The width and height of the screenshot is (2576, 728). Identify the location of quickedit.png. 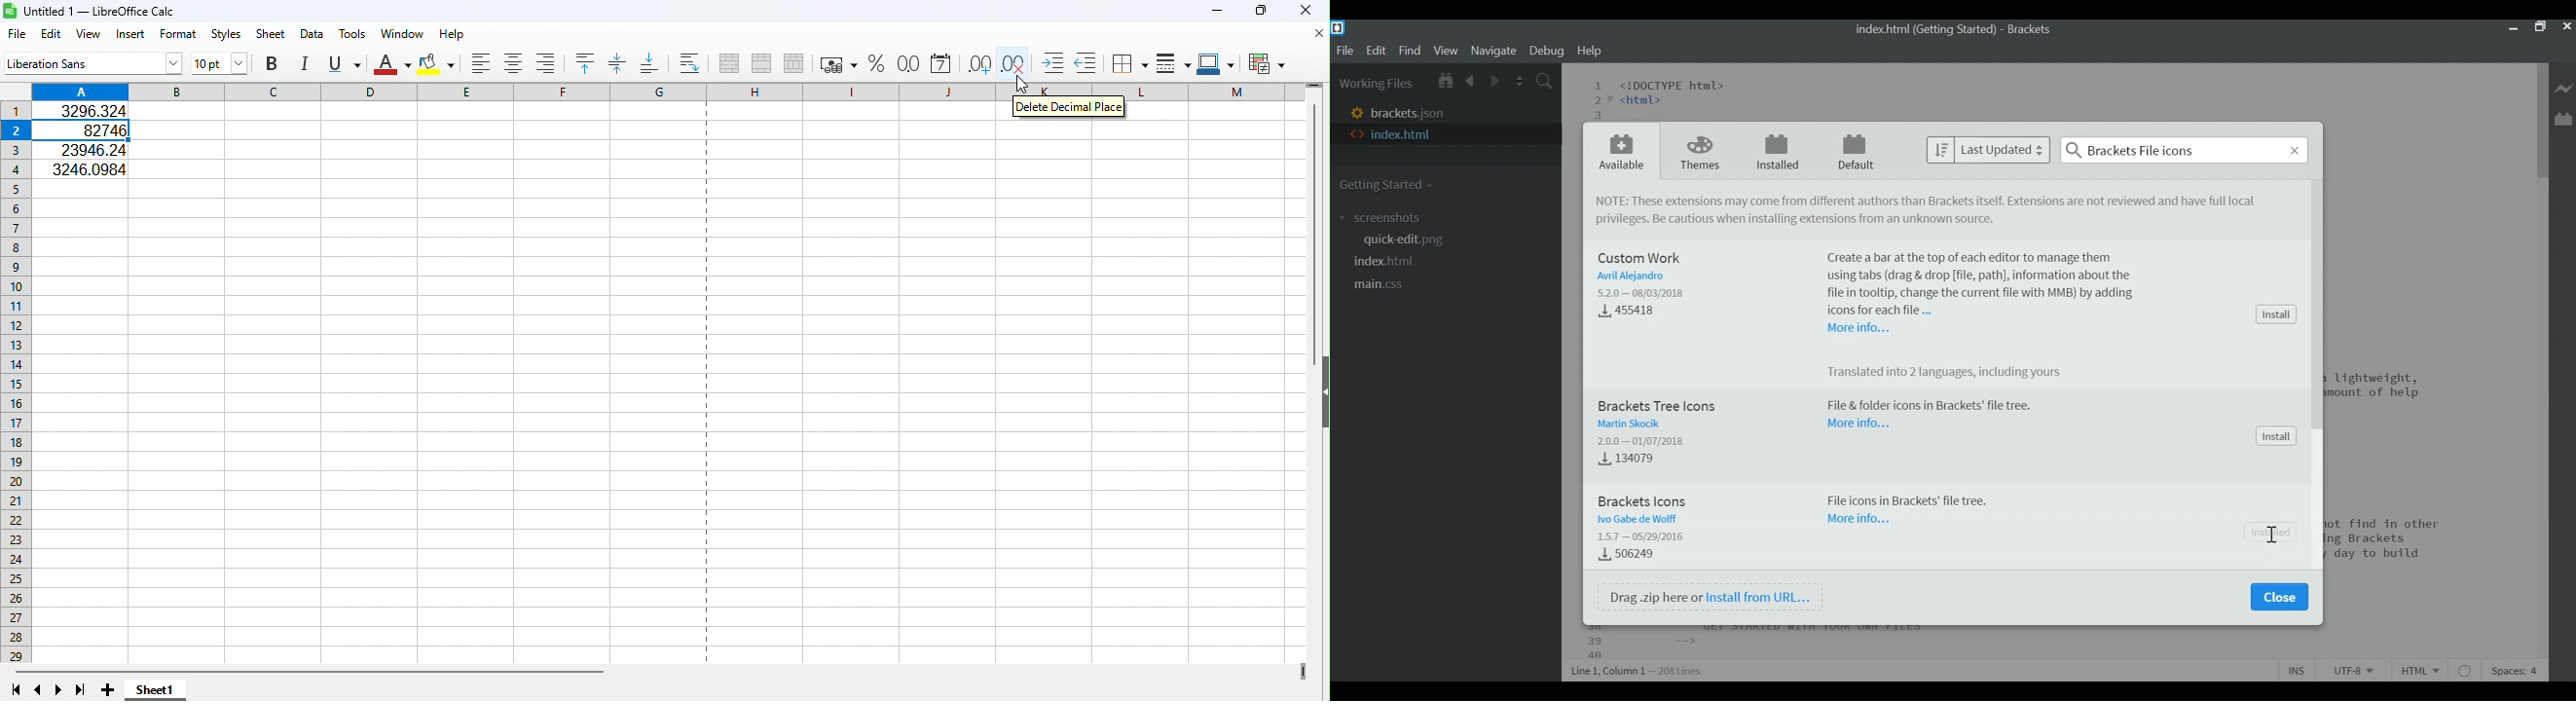
(1403, 240).